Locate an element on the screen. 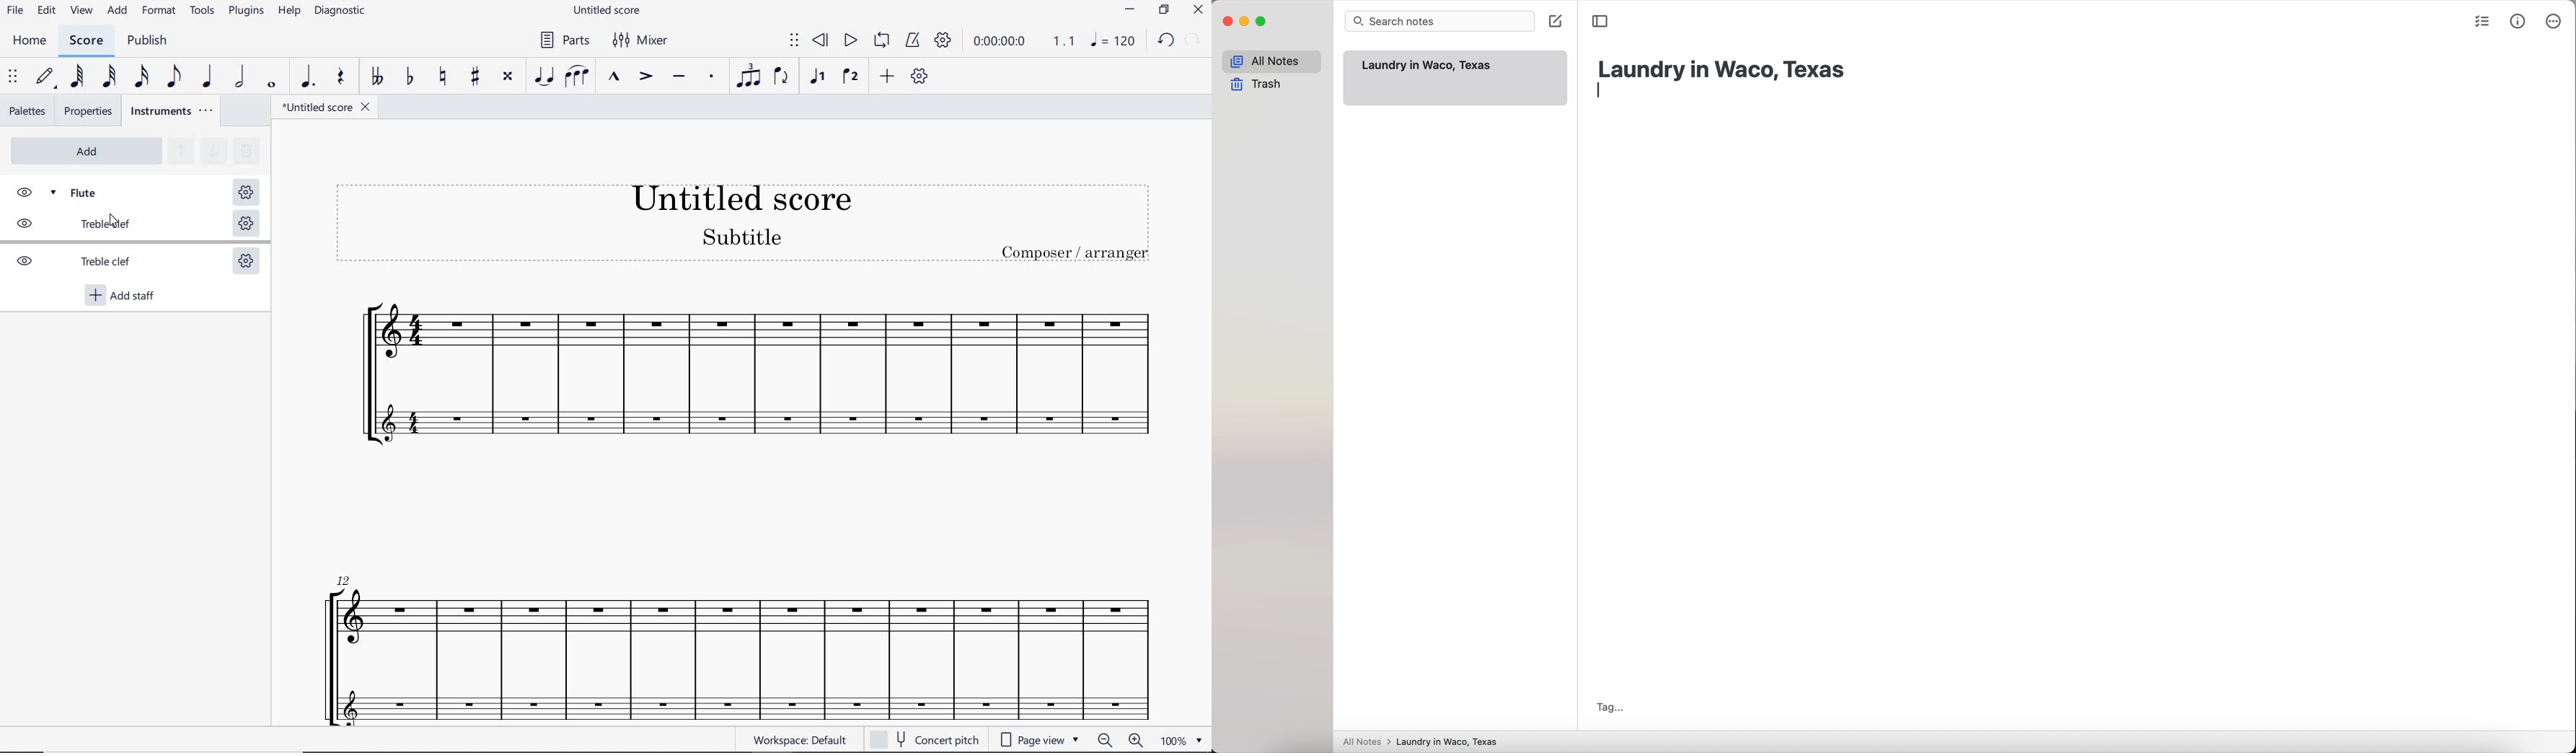 This screenshot has height=756, width=2576. MOVE SELECTED INSTRUMENT UP is located at coordinates (180, 151).